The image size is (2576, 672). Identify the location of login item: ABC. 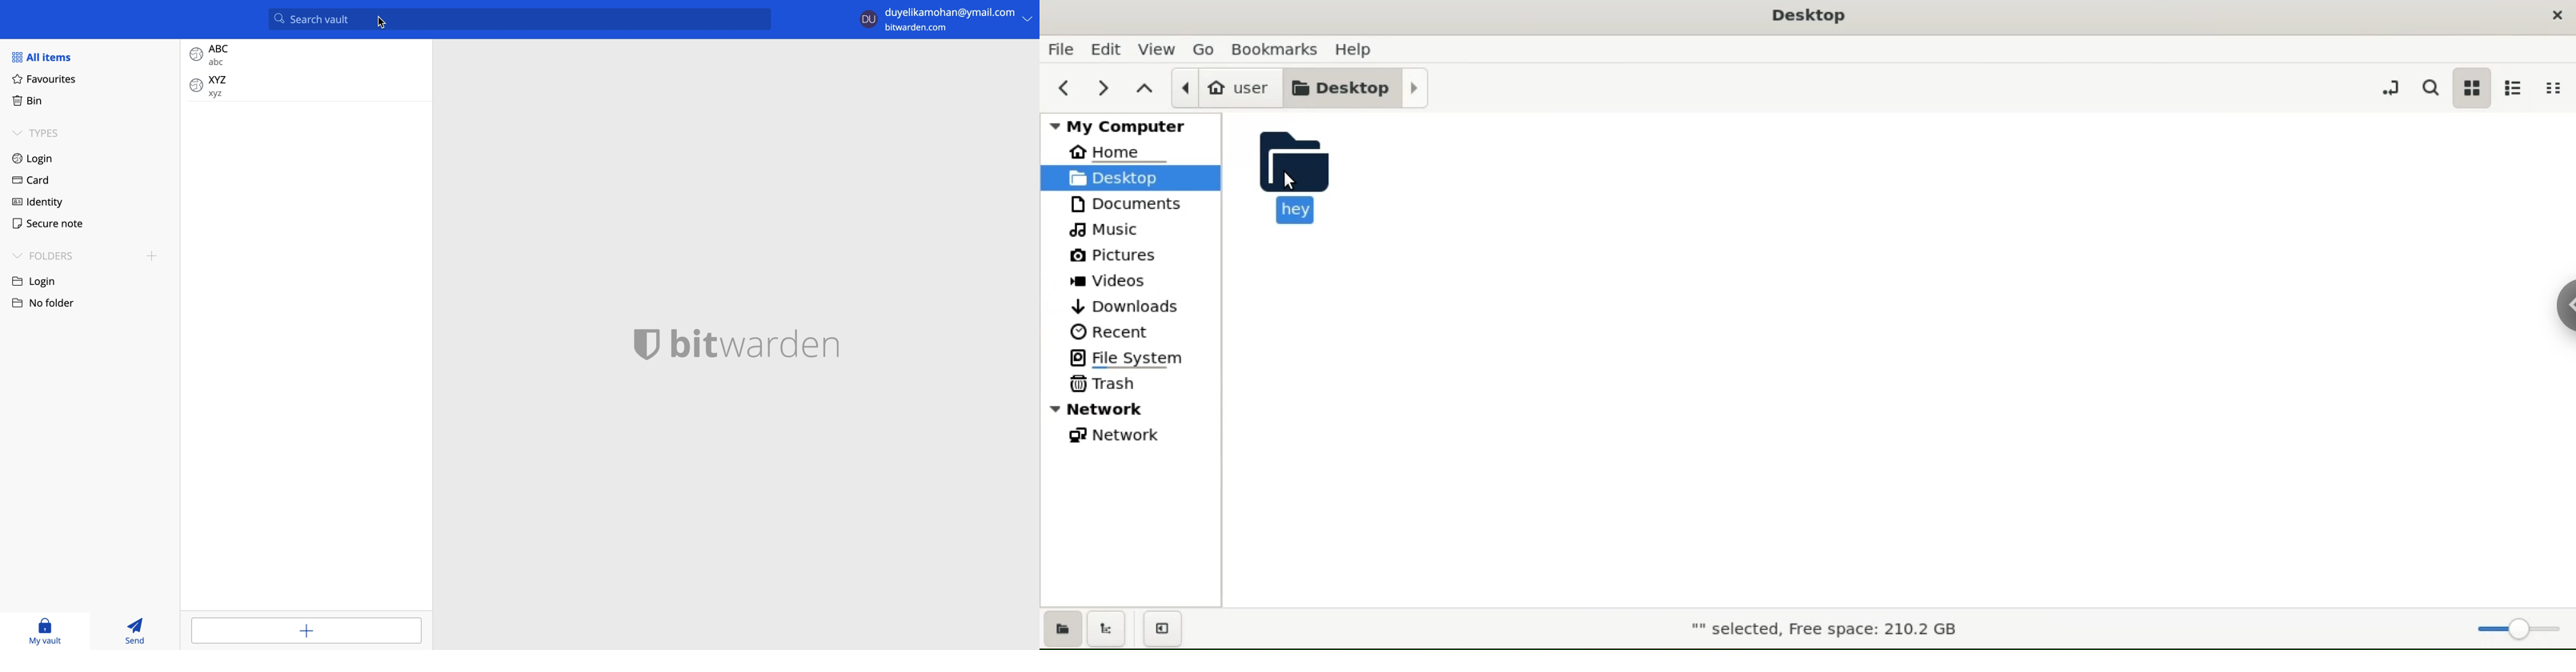
(308, 54).